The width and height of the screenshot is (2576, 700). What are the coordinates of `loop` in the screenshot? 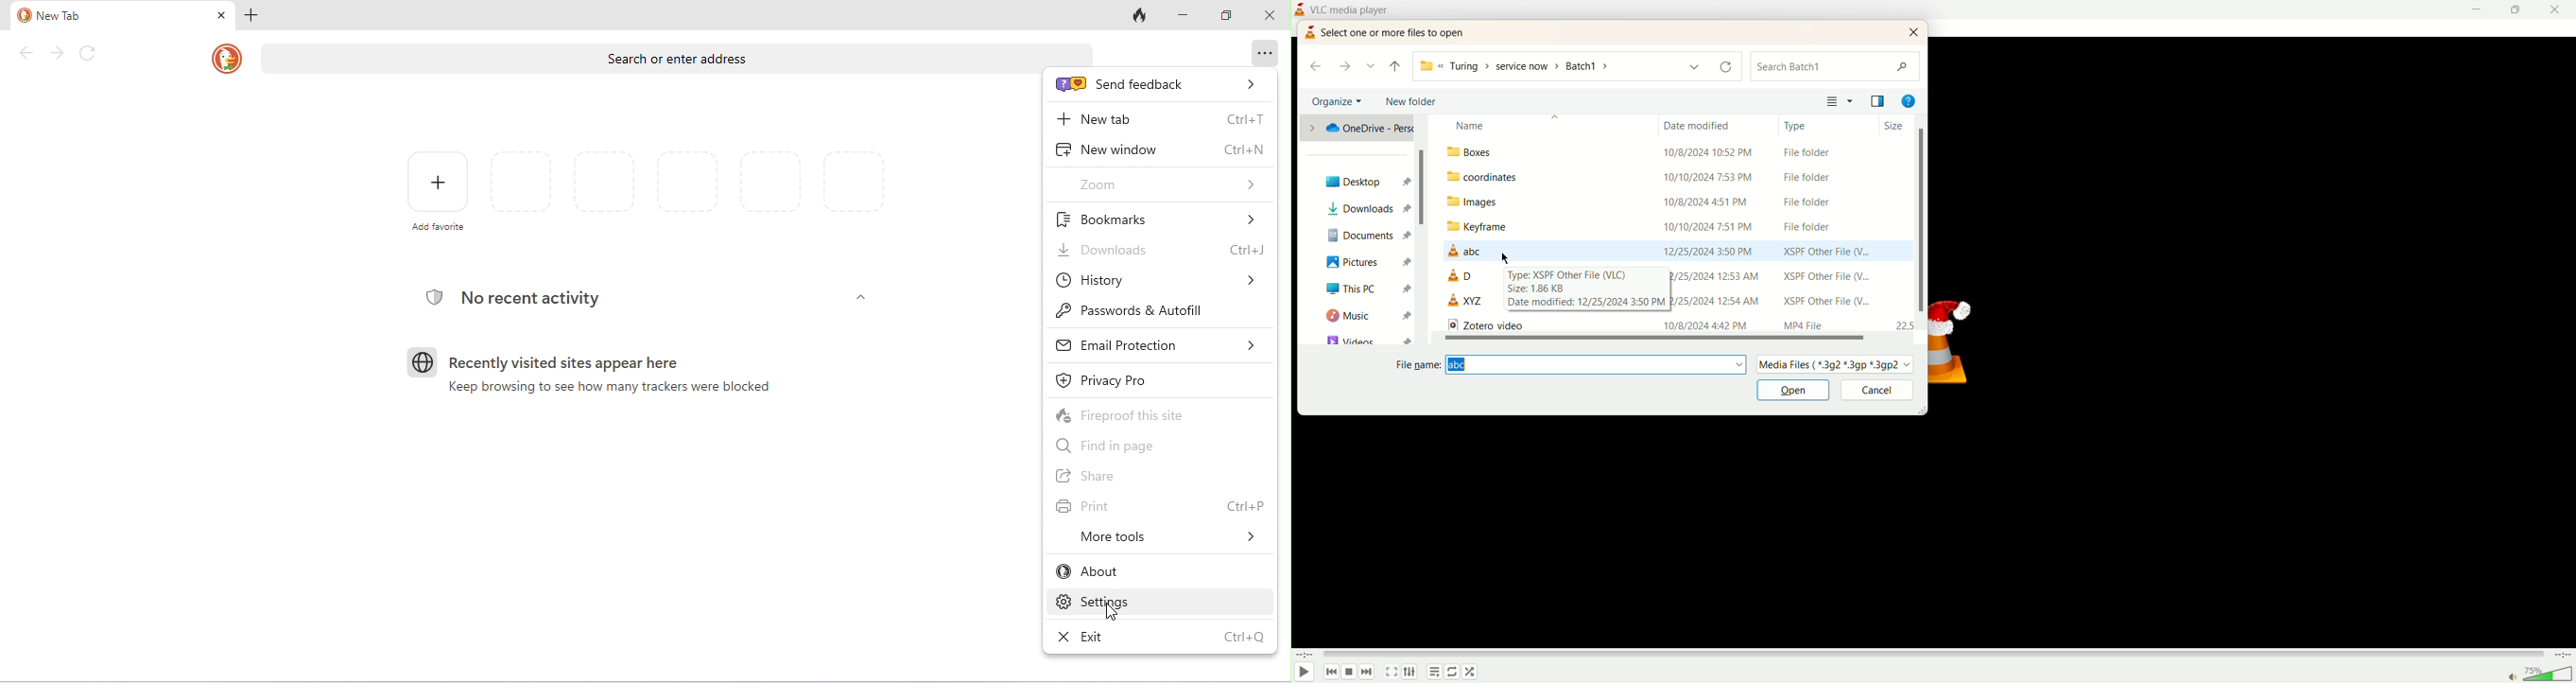 It's located at (1470, 672).